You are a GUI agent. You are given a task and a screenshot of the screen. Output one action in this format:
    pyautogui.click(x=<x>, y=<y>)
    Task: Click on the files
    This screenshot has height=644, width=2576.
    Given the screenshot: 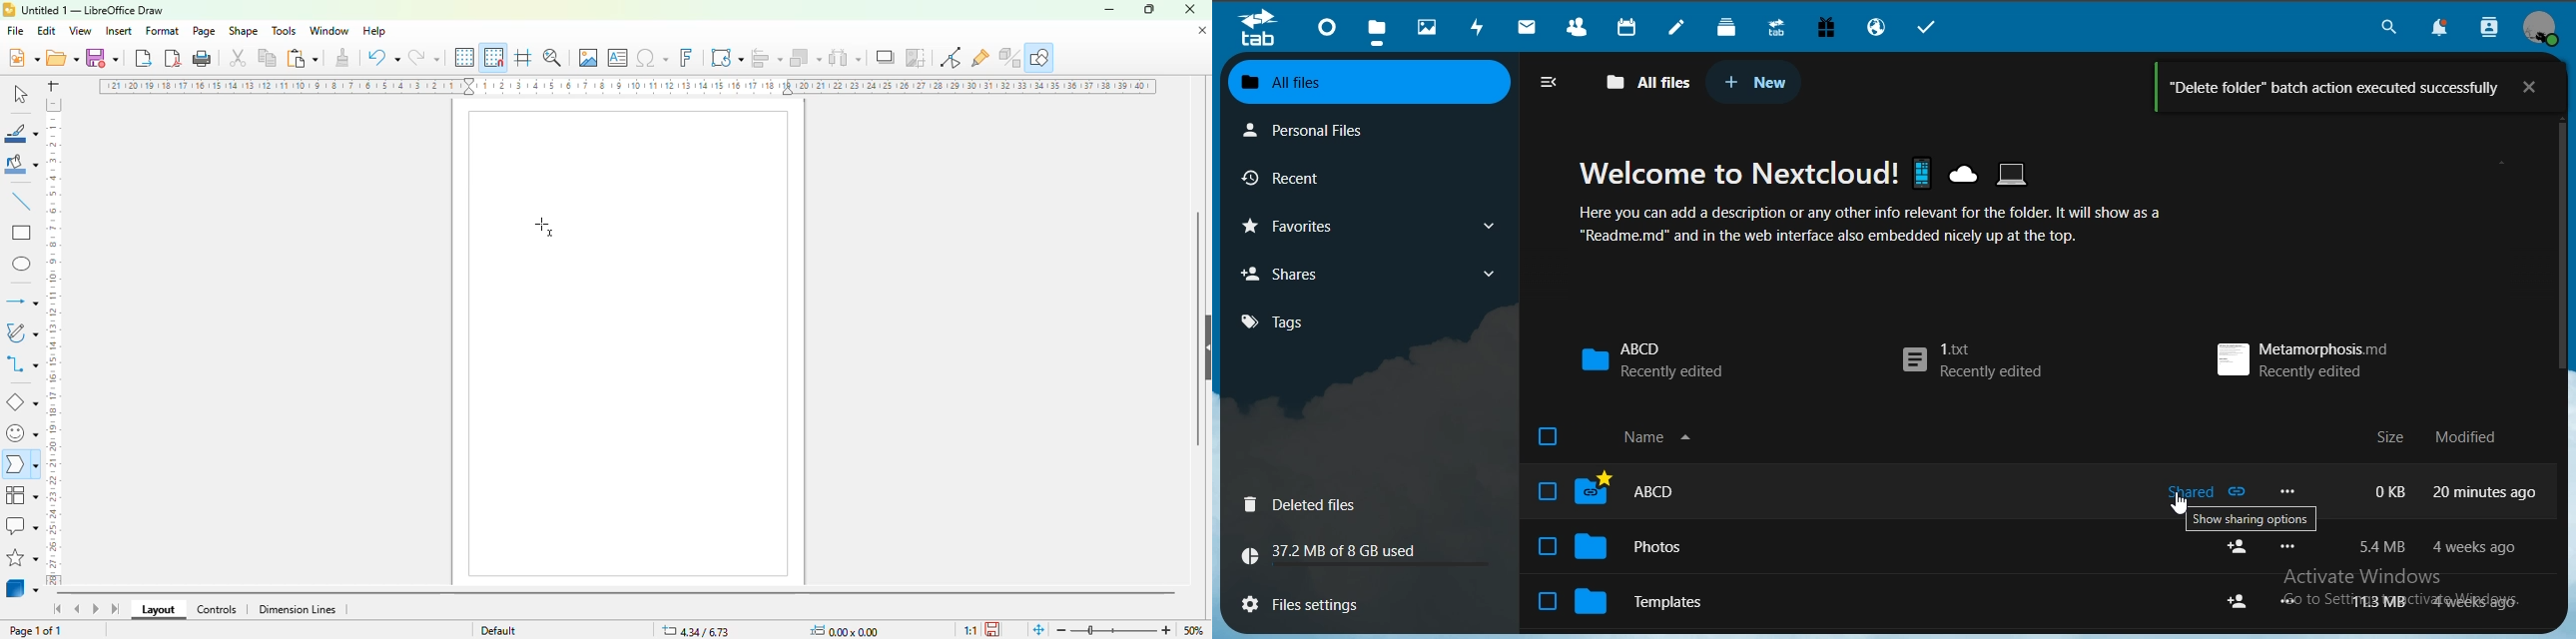 What is the action you would take?
    pyautogui.click(x=1378, y=26)
    